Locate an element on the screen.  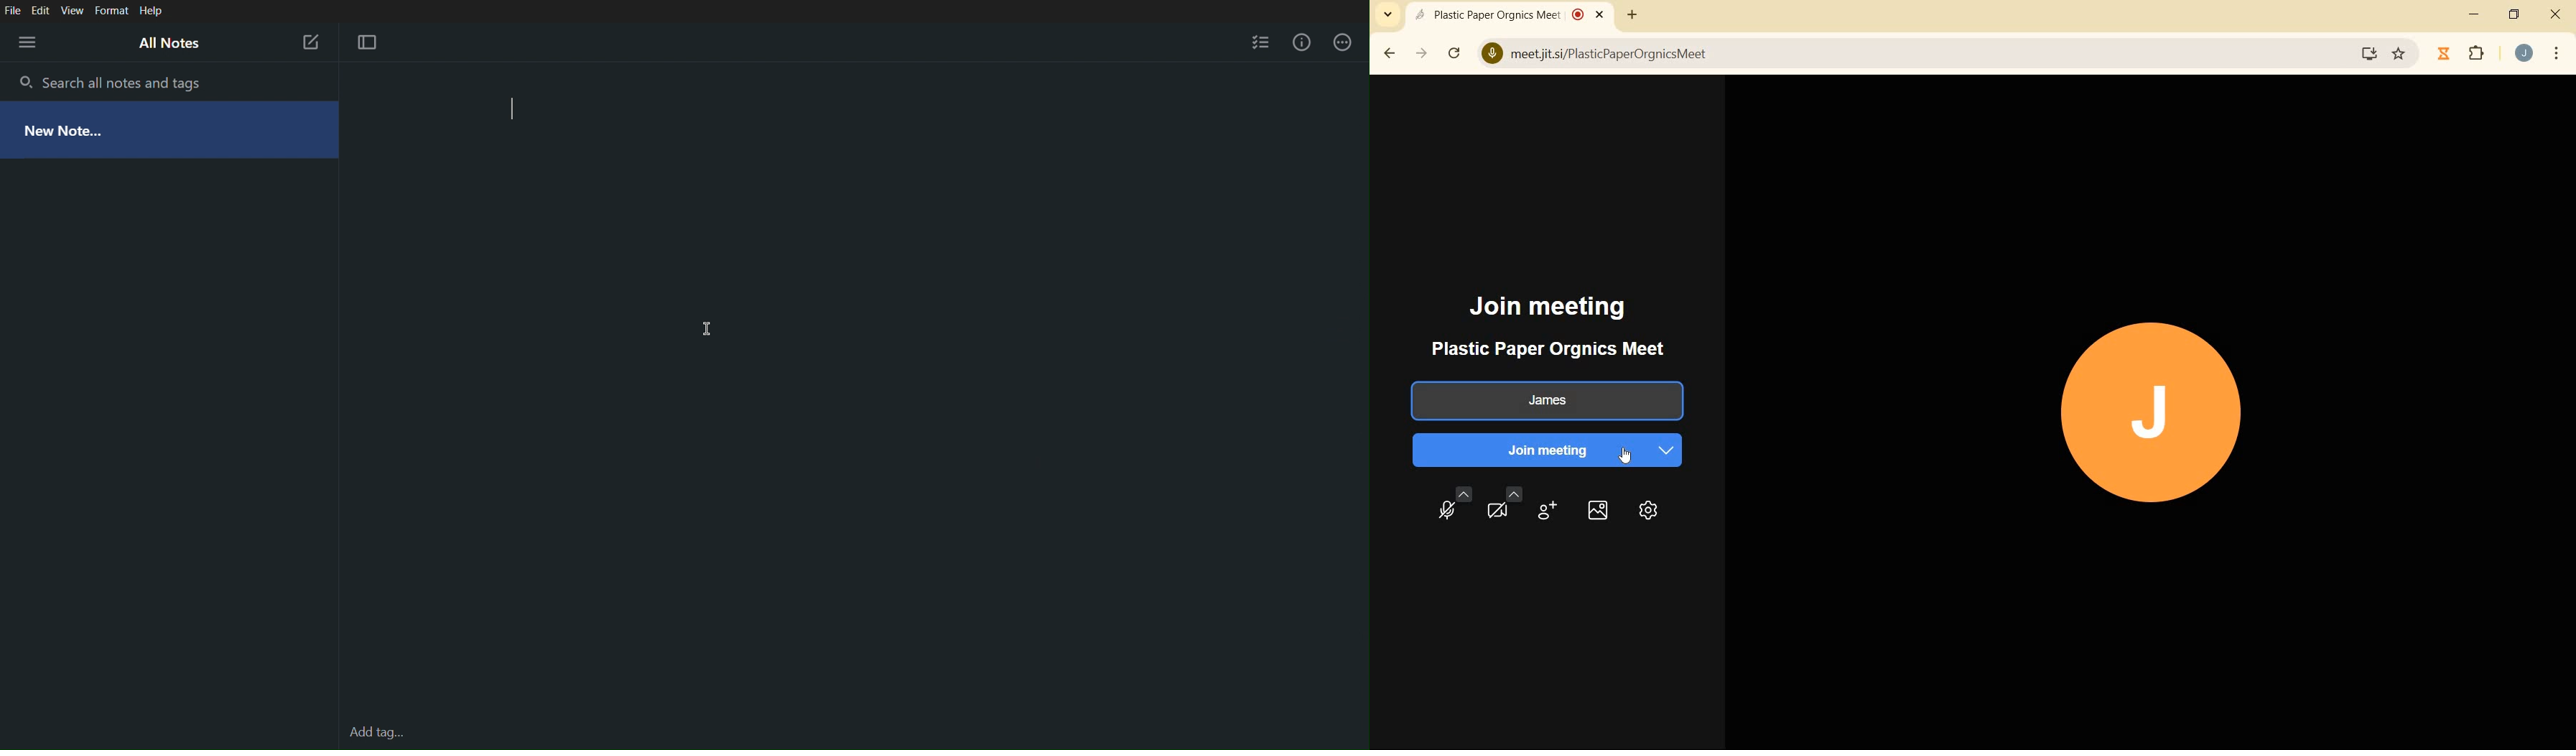
search tabs is located at coordinates (1388, 14).